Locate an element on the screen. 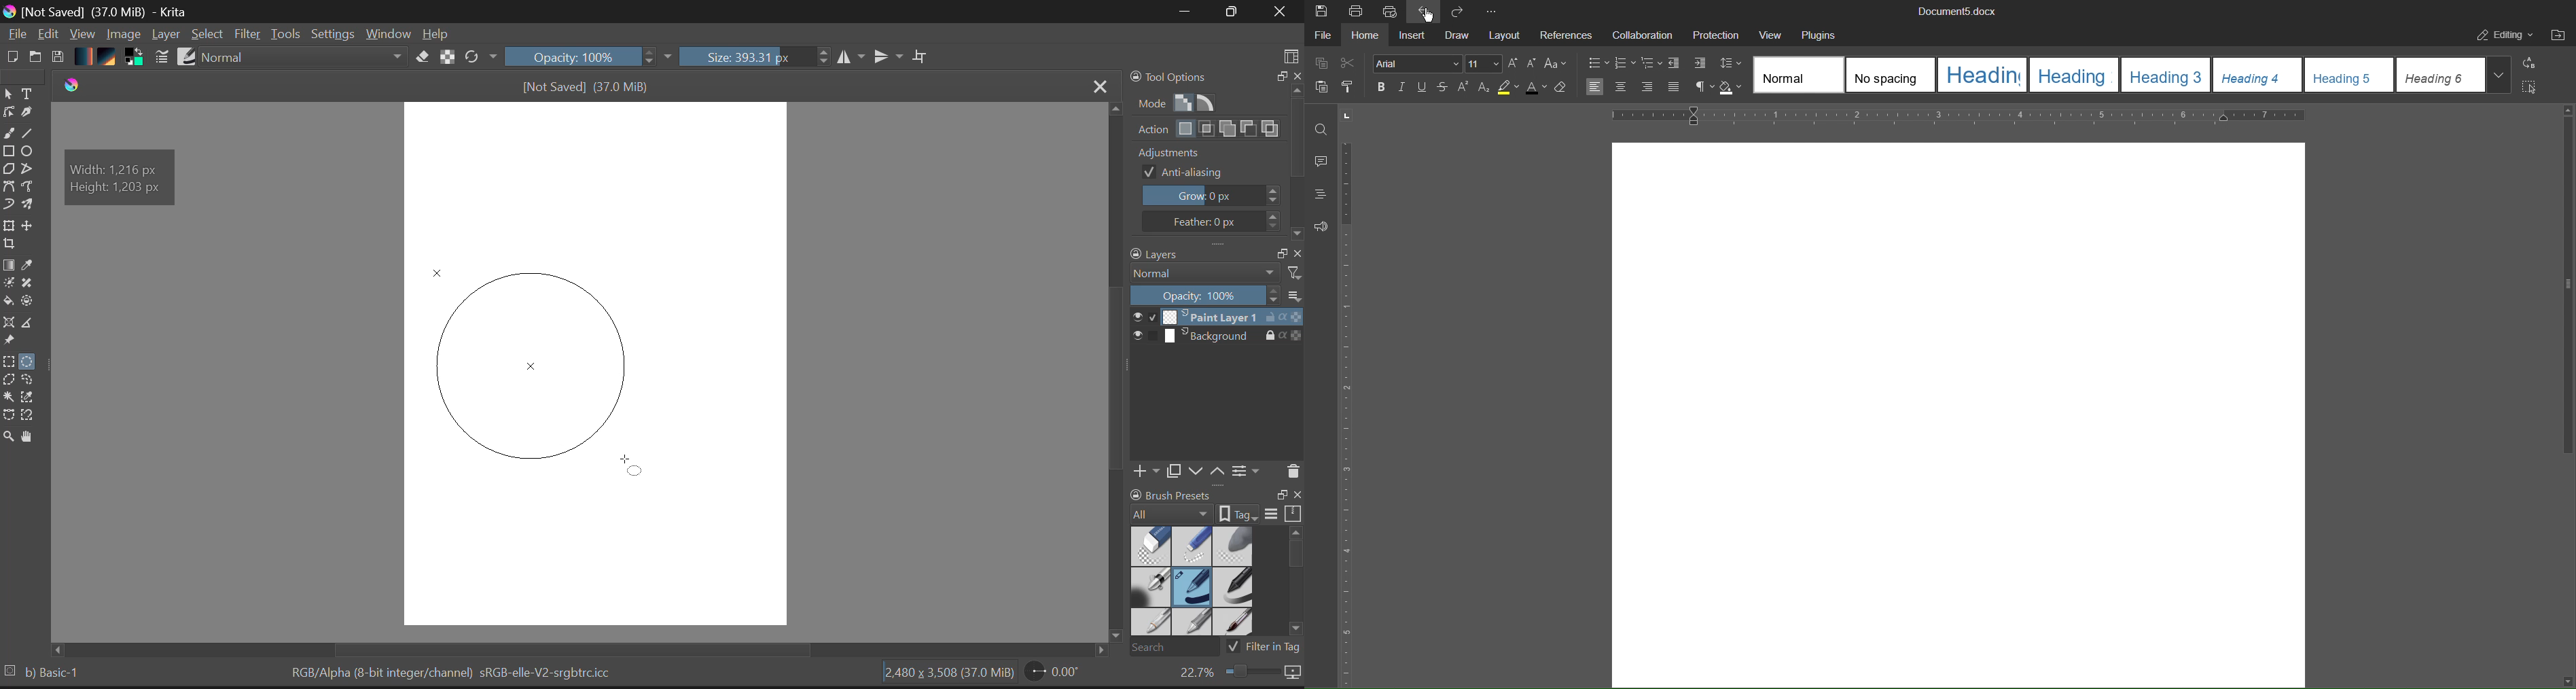  Headings is located at coordinates (1320, 194).